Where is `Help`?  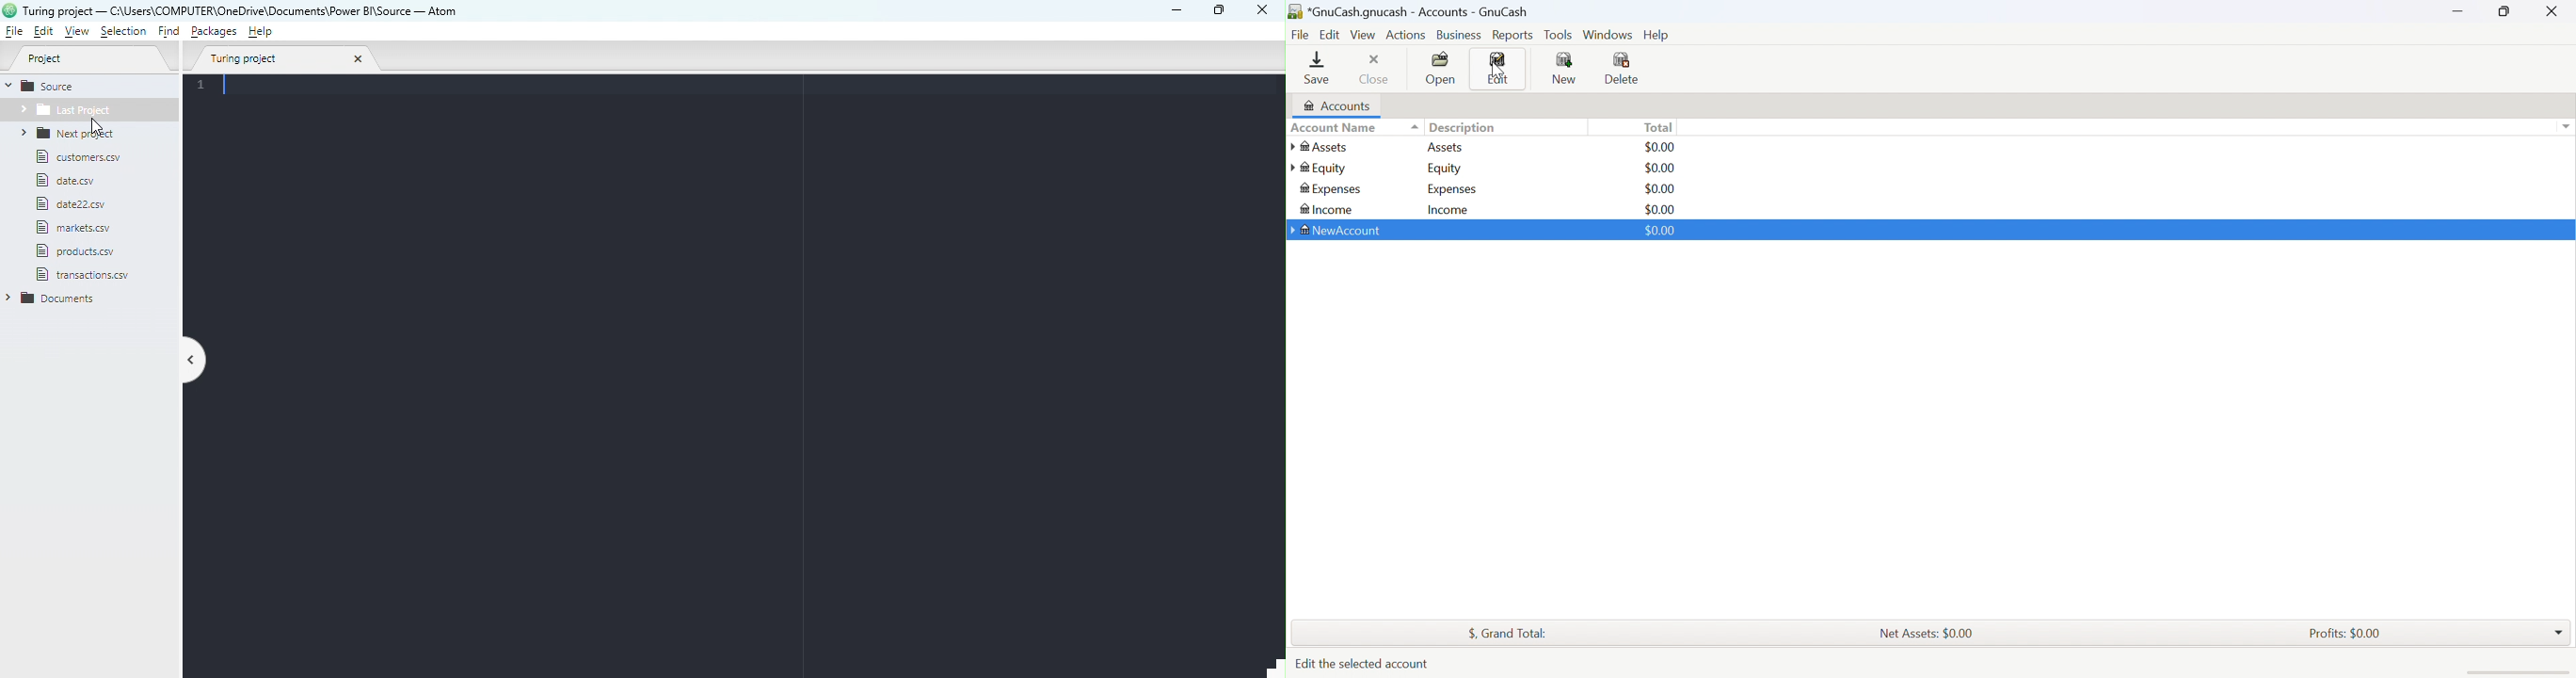
Help is located at coordinates (264, 34).